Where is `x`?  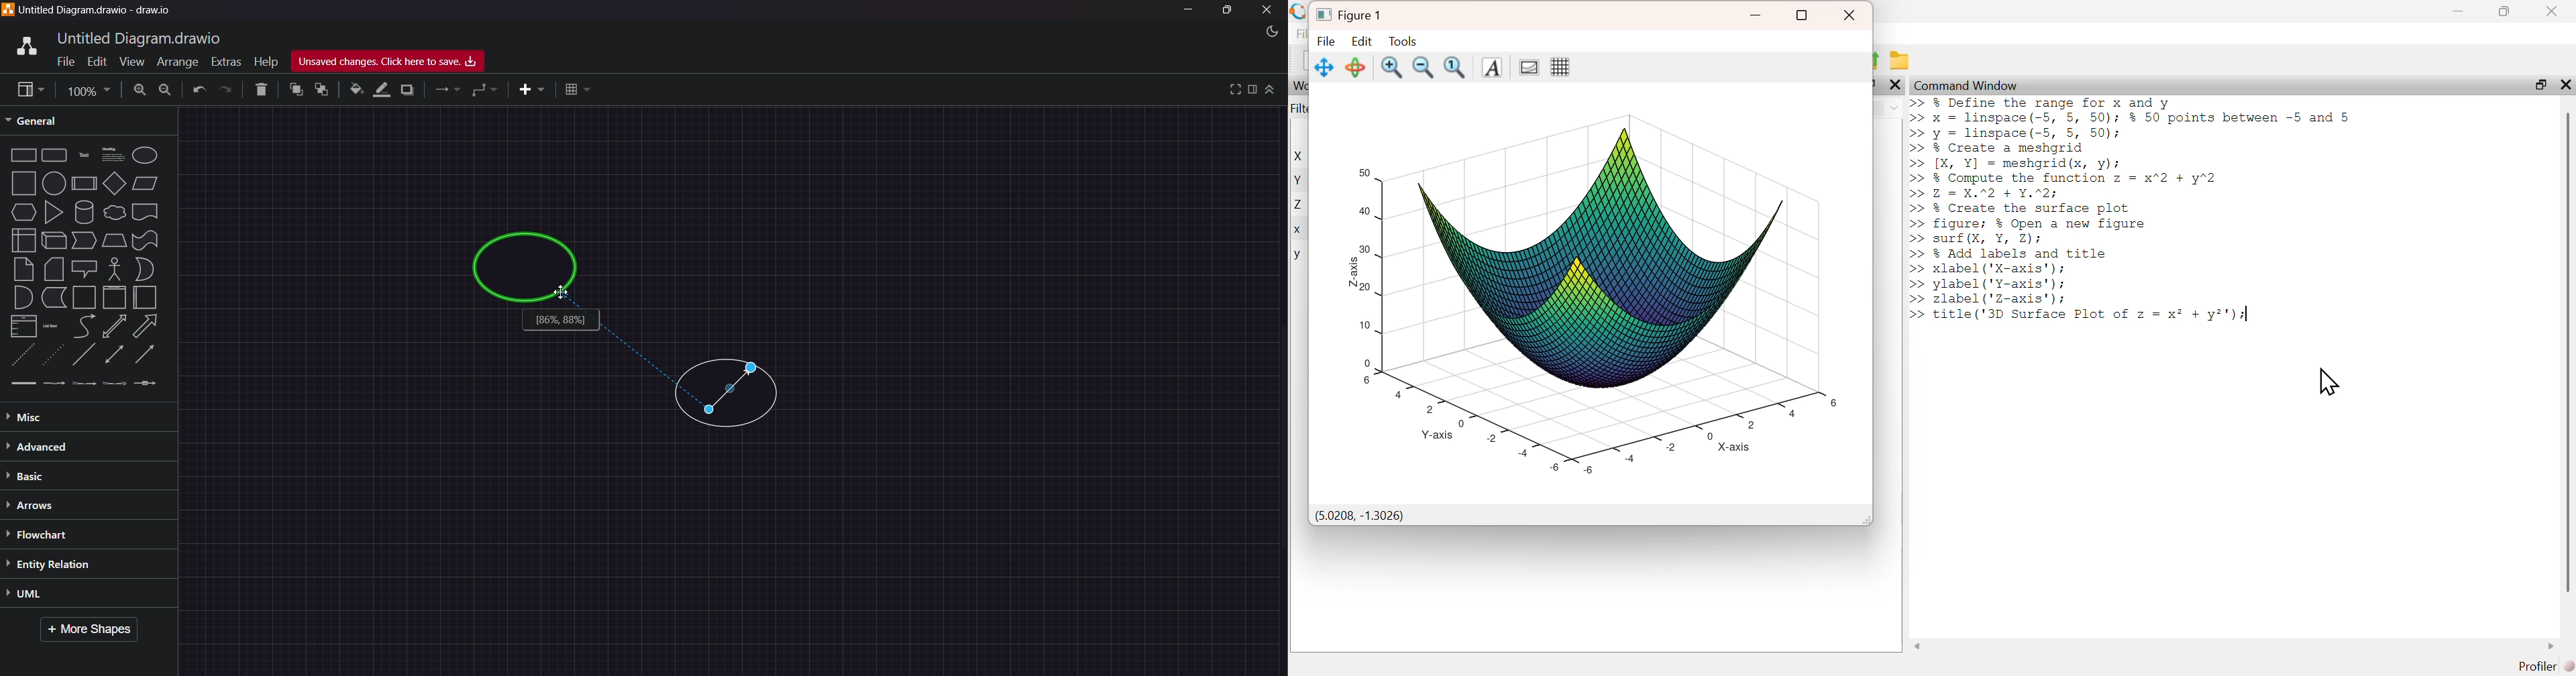 x is located at coordinates (1299, 231).